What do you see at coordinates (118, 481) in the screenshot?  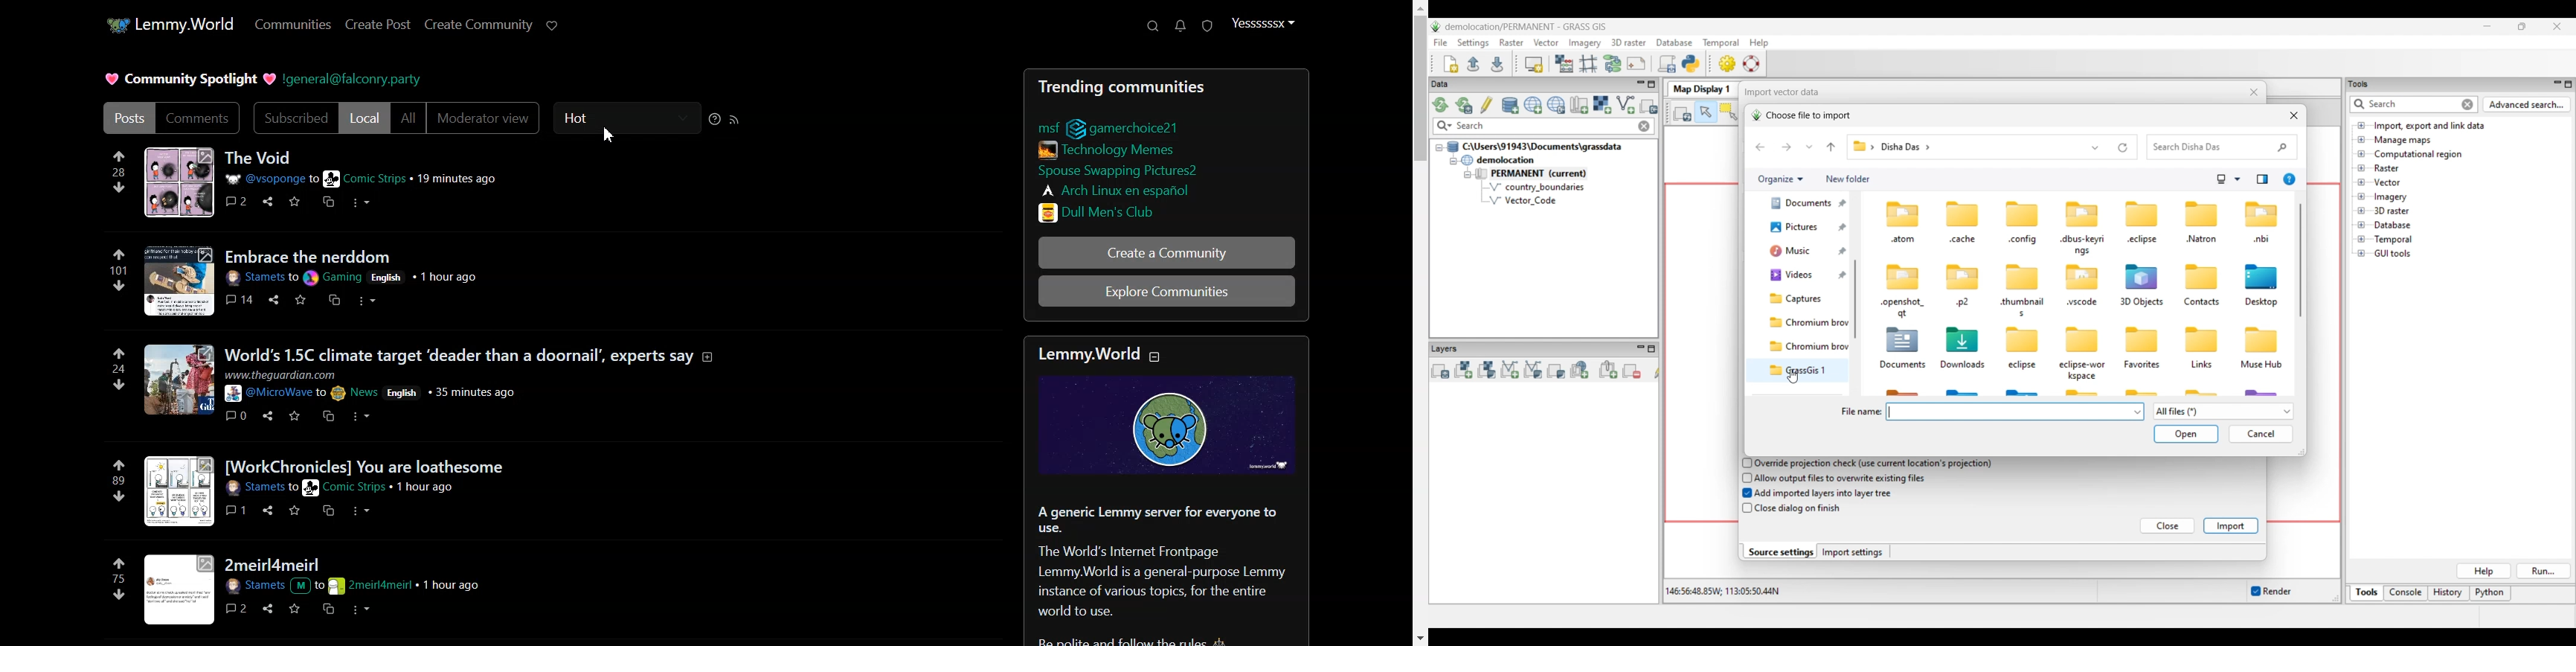 I see `89` at bounding box center [118, 481].